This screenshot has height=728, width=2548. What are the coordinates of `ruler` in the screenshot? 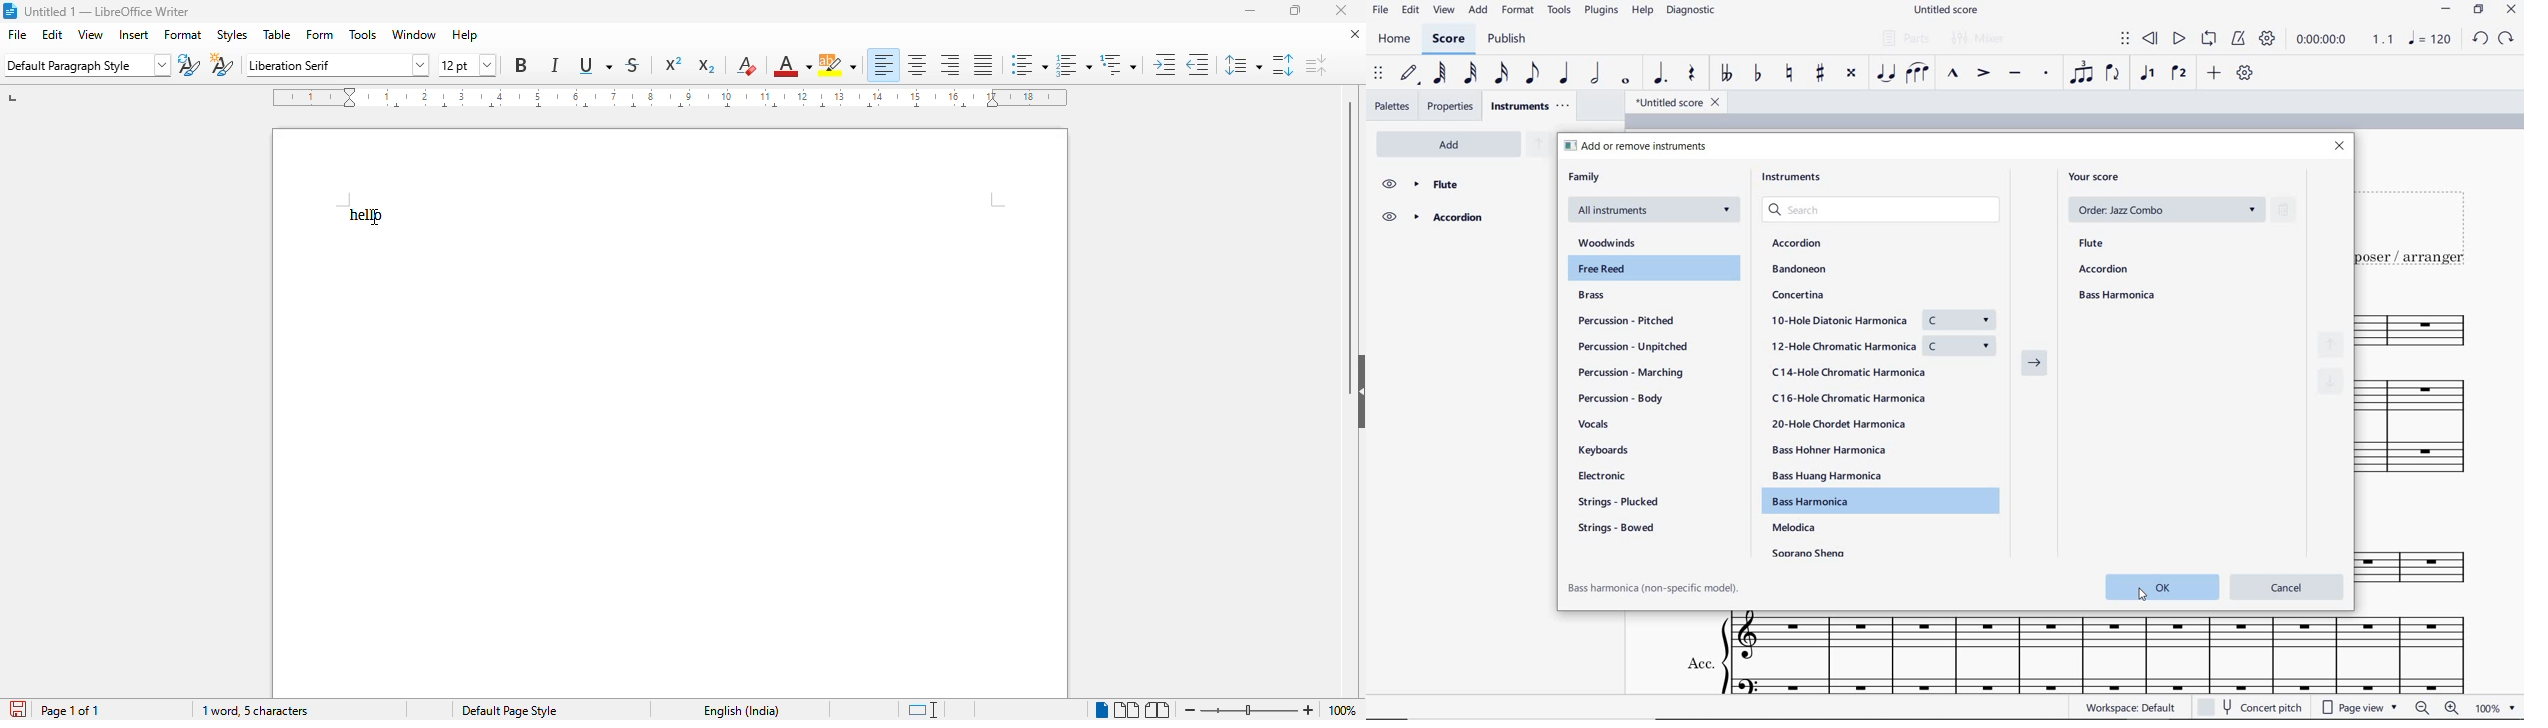 It's located at (669, 97).